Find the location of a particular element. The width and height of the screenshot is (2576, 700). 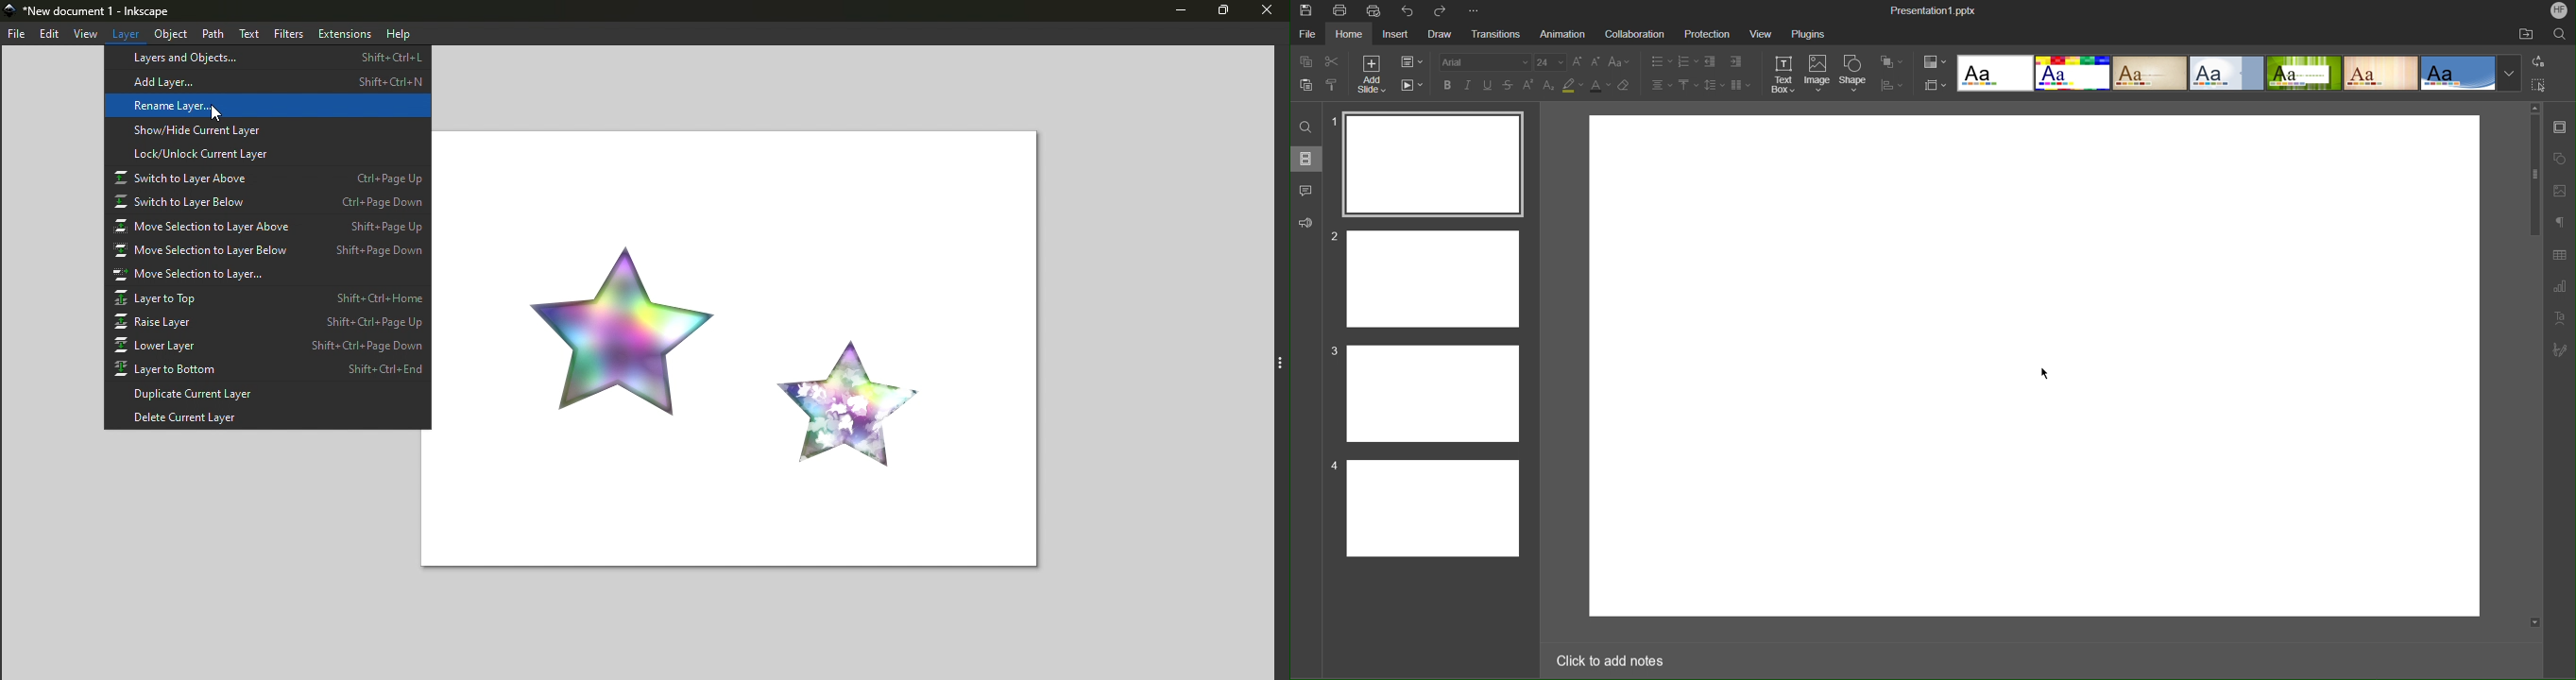

Comments is located at coordinates (1306, 190).